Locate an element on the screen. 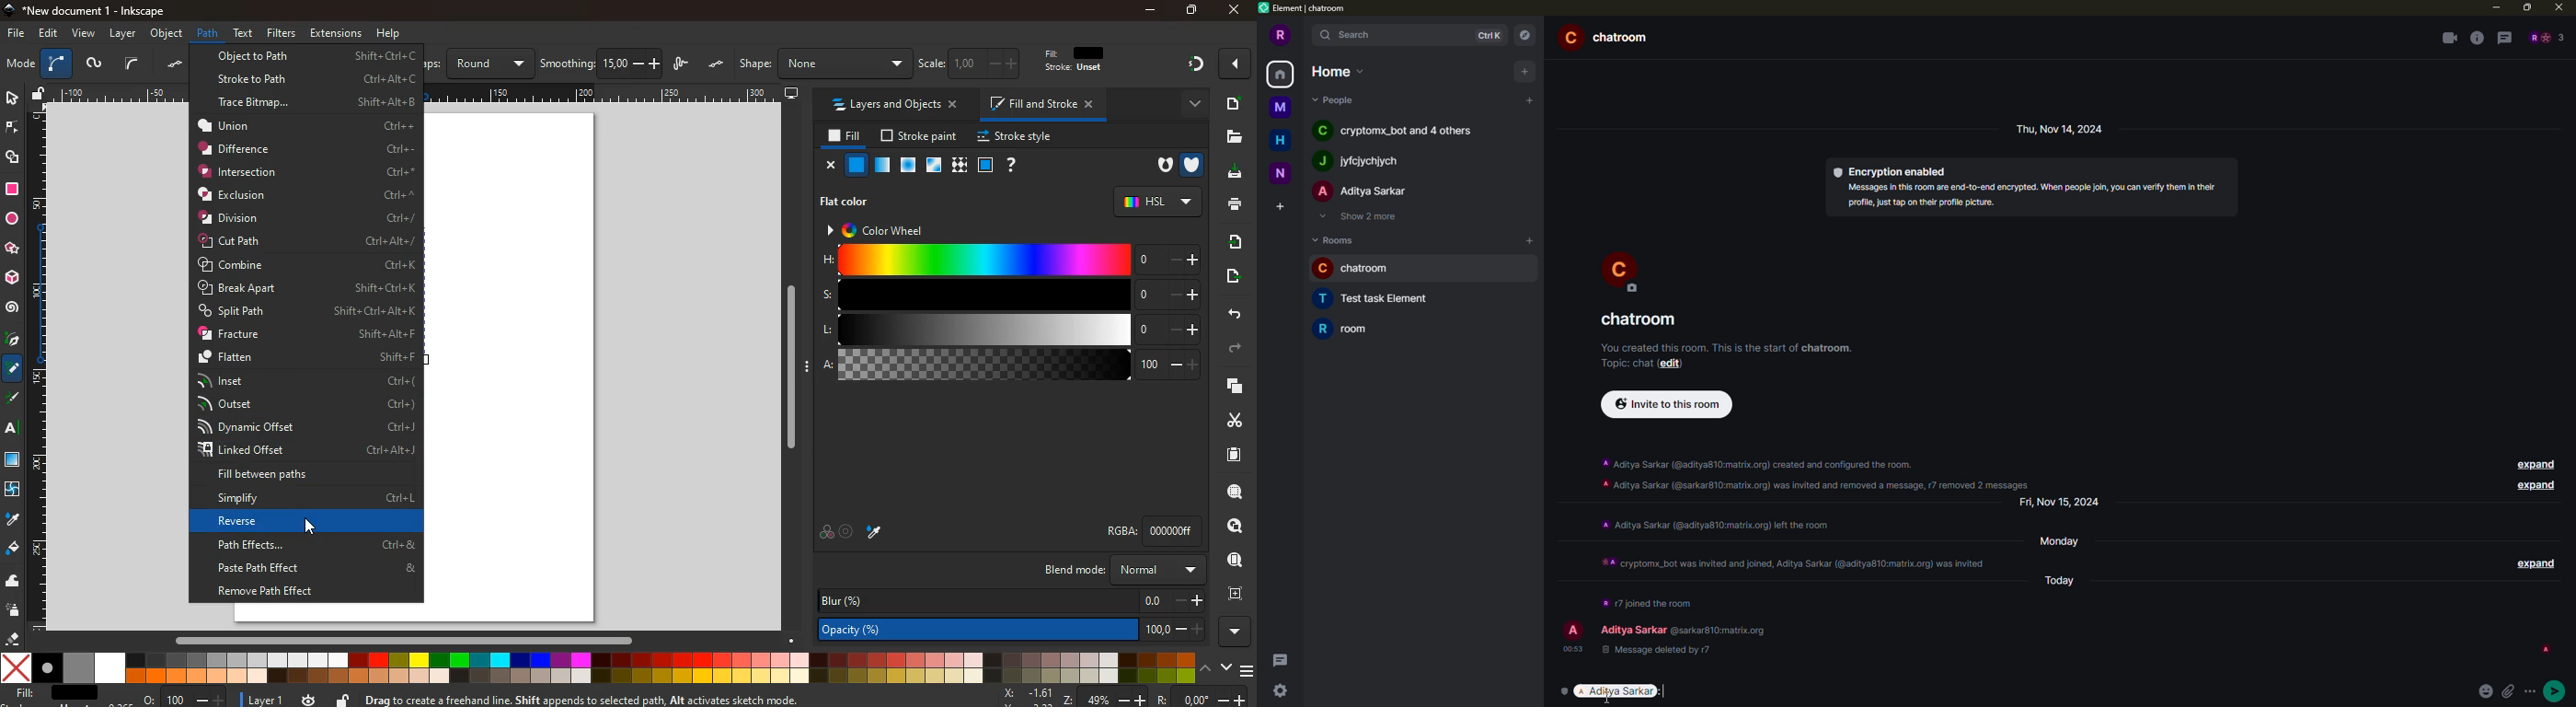  select is located at coordinates (11, 97).